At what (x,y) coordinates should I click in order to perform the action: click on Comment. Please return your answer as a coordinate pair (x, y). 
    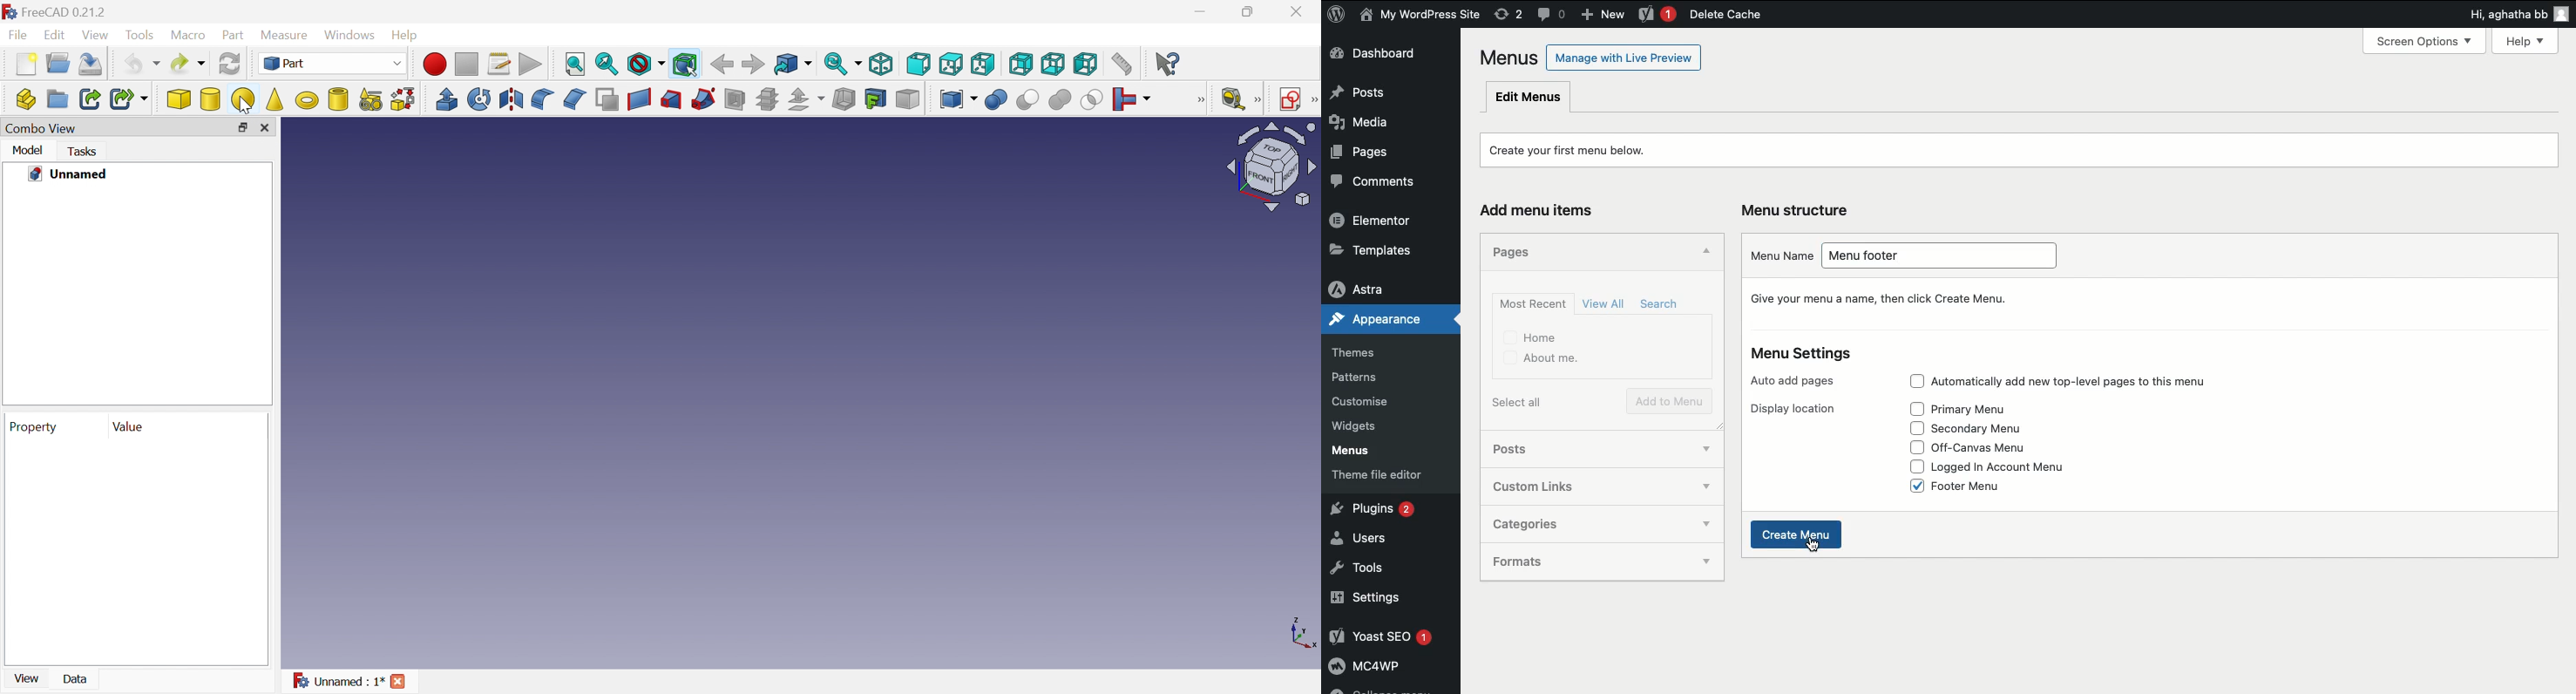
    Looking at the image, I should click on (1552, 13).